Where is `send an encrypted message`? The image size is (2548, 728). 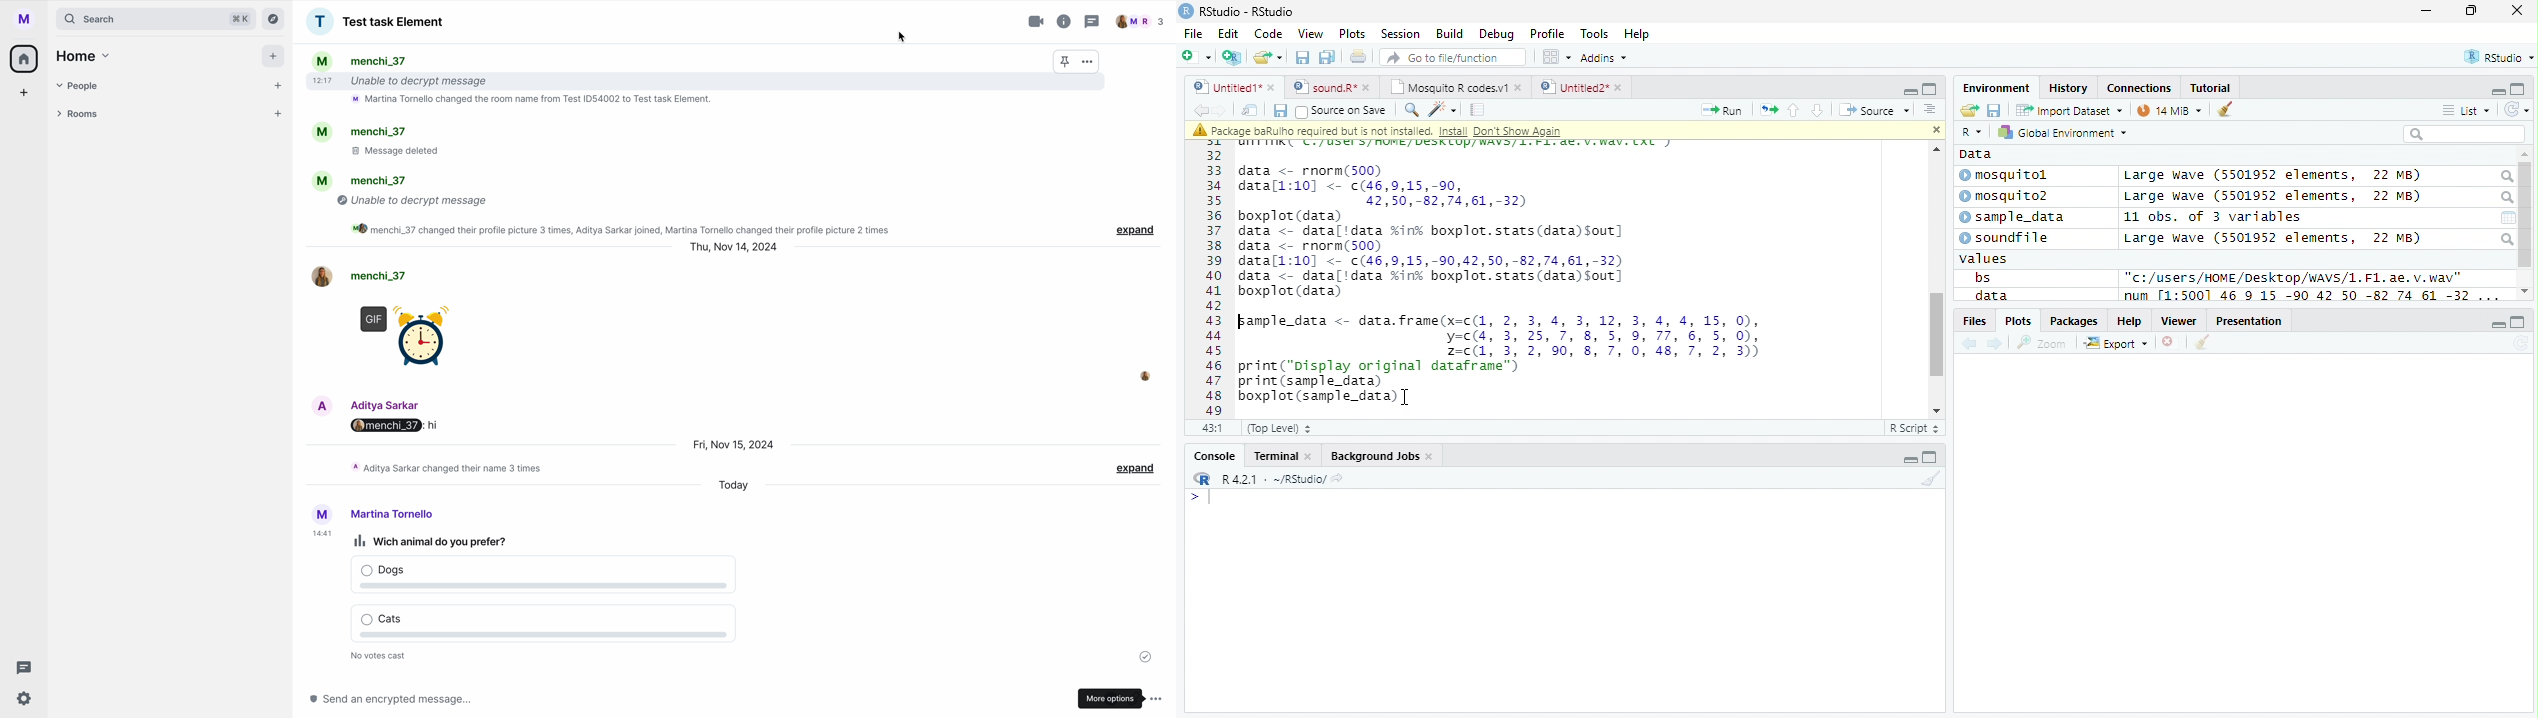 send an encrypted message is located at coordinates (411, 698).